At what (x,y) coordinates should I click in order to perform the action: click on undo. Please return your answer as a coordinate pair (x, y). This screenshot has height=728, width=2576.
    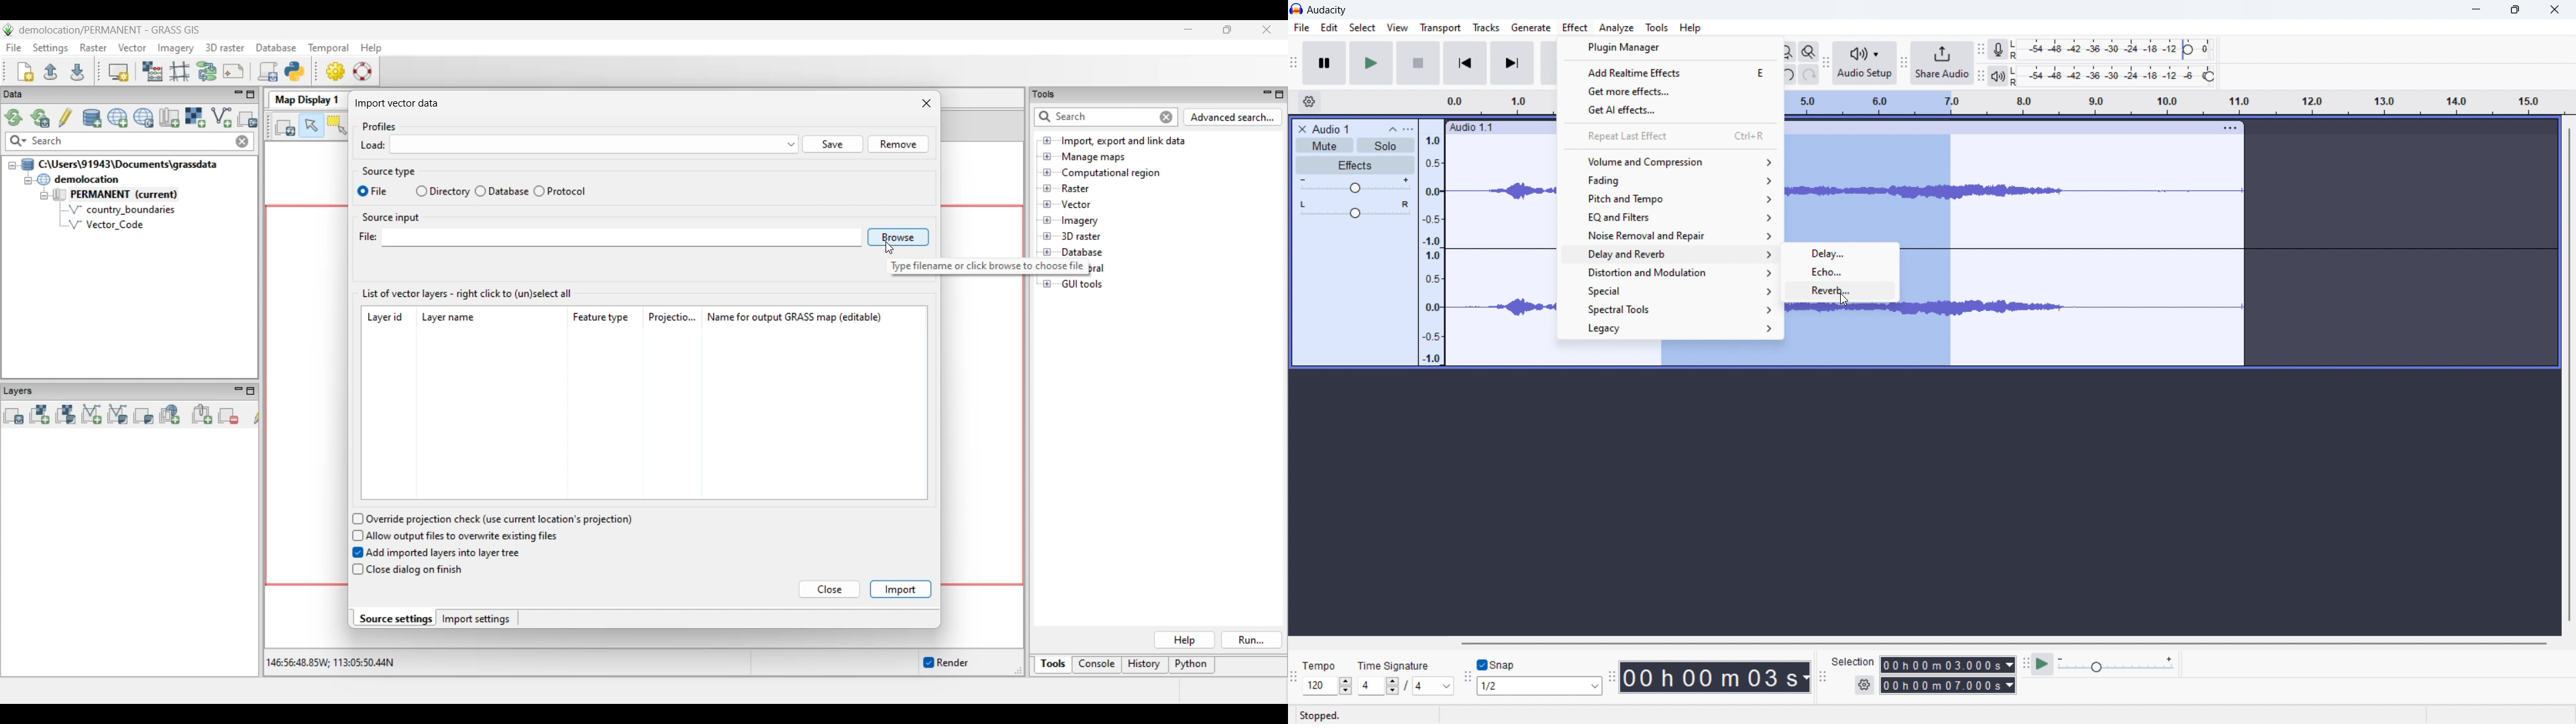
    Looking at the image, I should click on (1790, 74).